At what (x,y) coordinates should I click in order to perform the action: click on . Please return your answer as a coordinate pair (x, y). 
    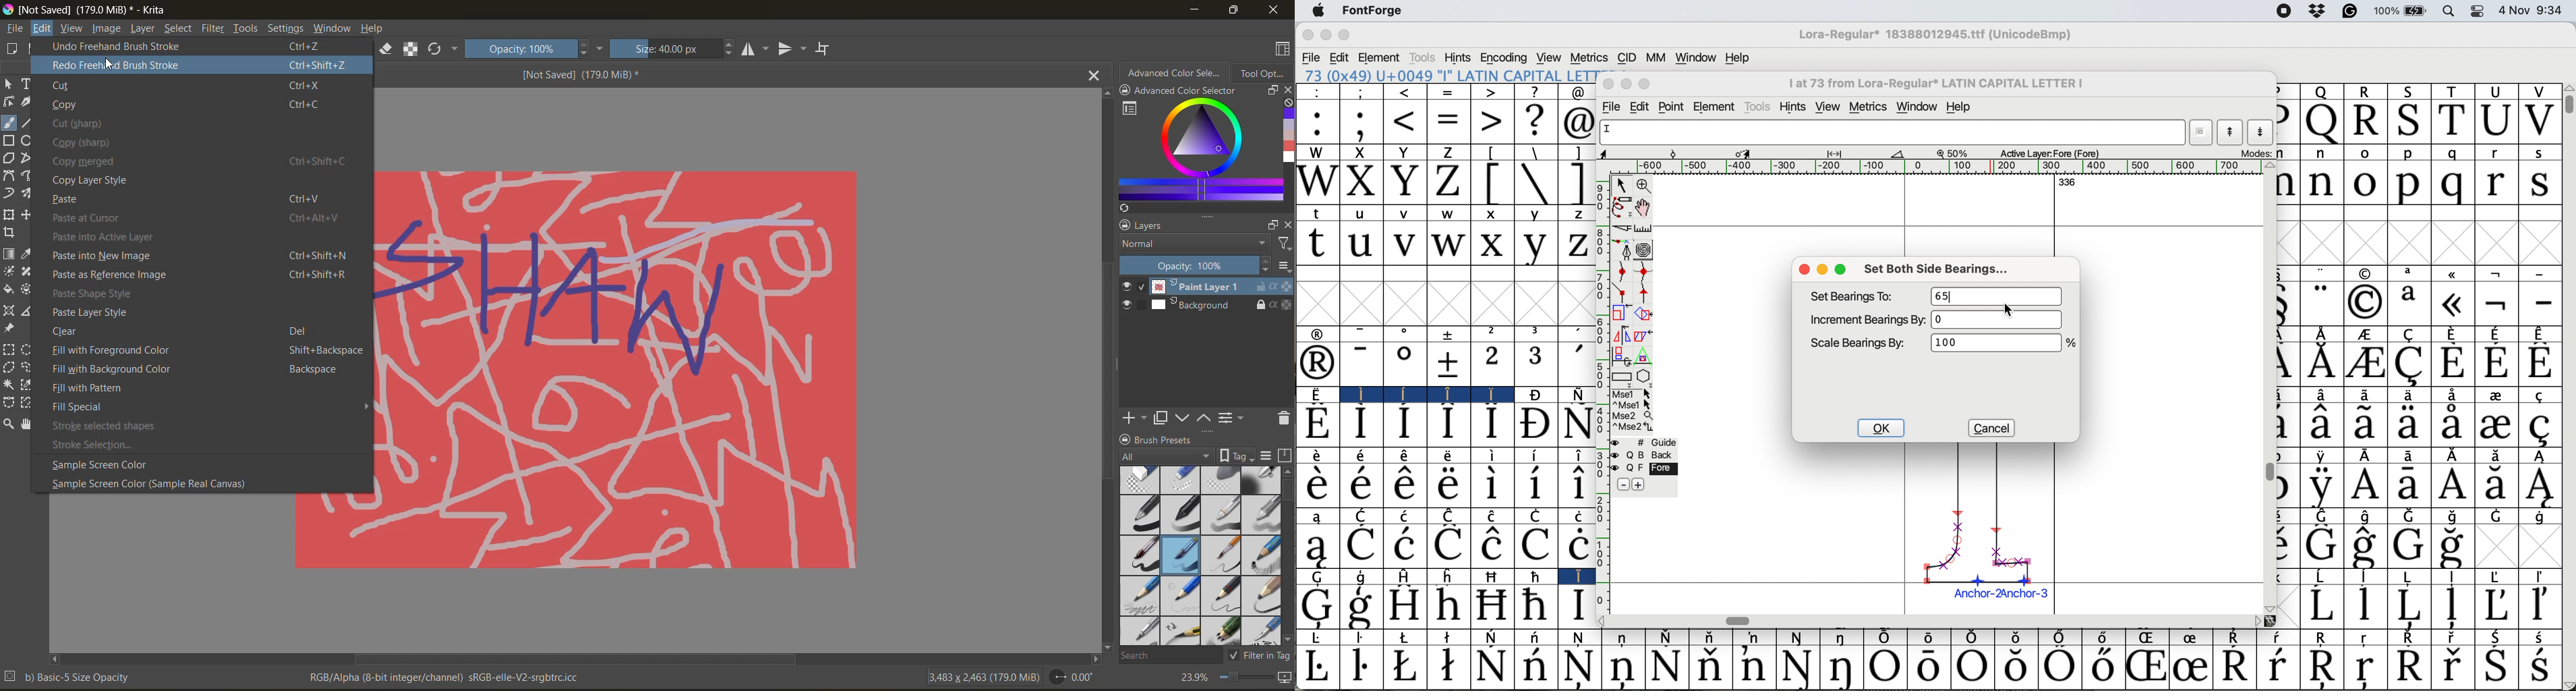
    Looking at the image, I should click on (1449, 392).